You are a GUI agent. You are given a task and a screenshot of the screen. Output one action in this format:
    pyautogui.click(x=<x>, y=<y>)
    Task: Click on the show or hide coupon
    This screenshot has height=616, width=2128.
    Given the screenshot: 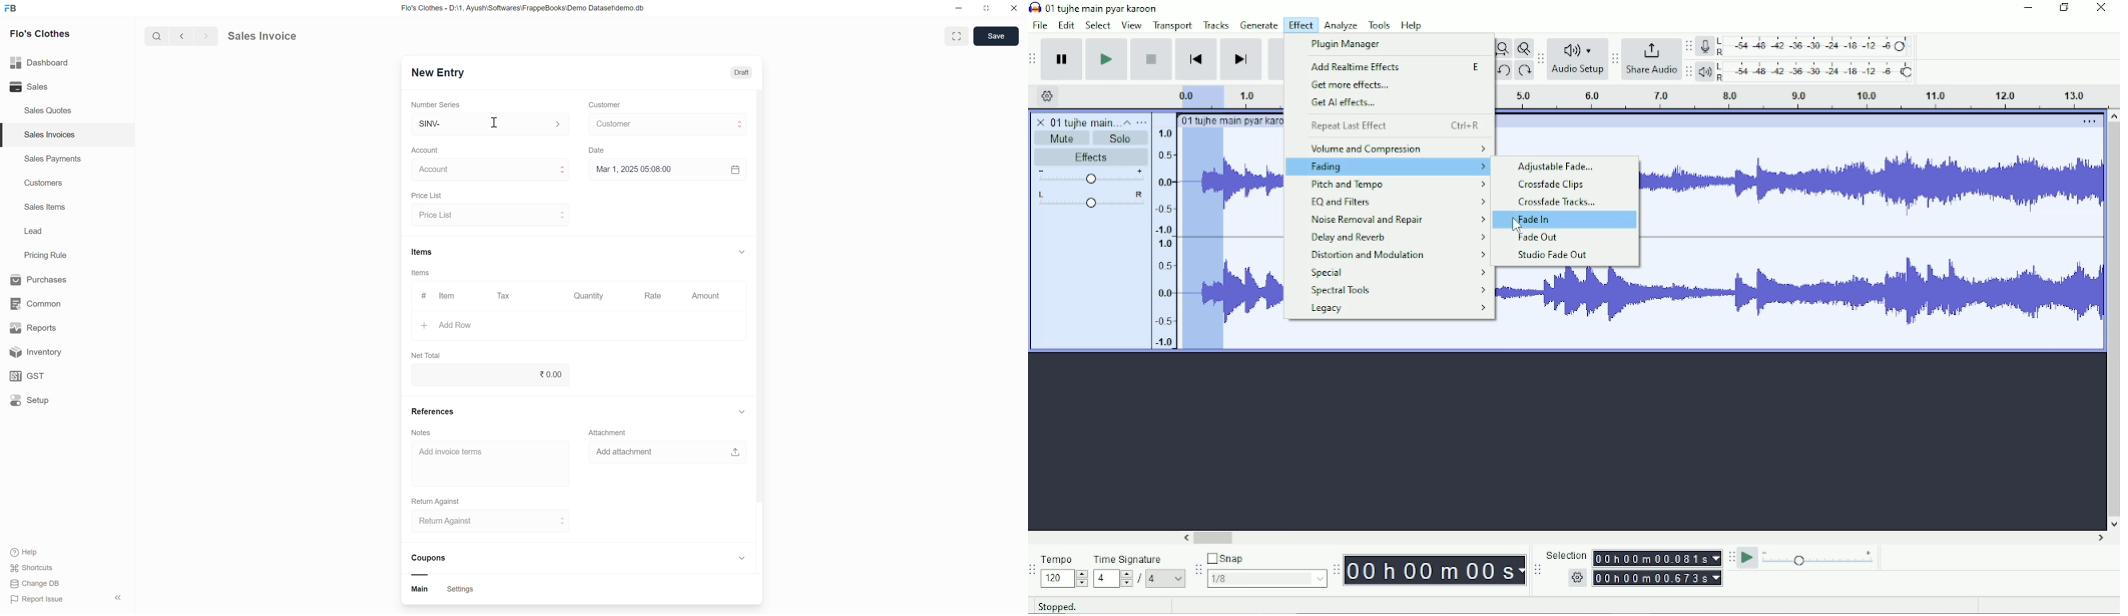 What is the action you would take?
    pyautogui.click(x=742, y=560)
    